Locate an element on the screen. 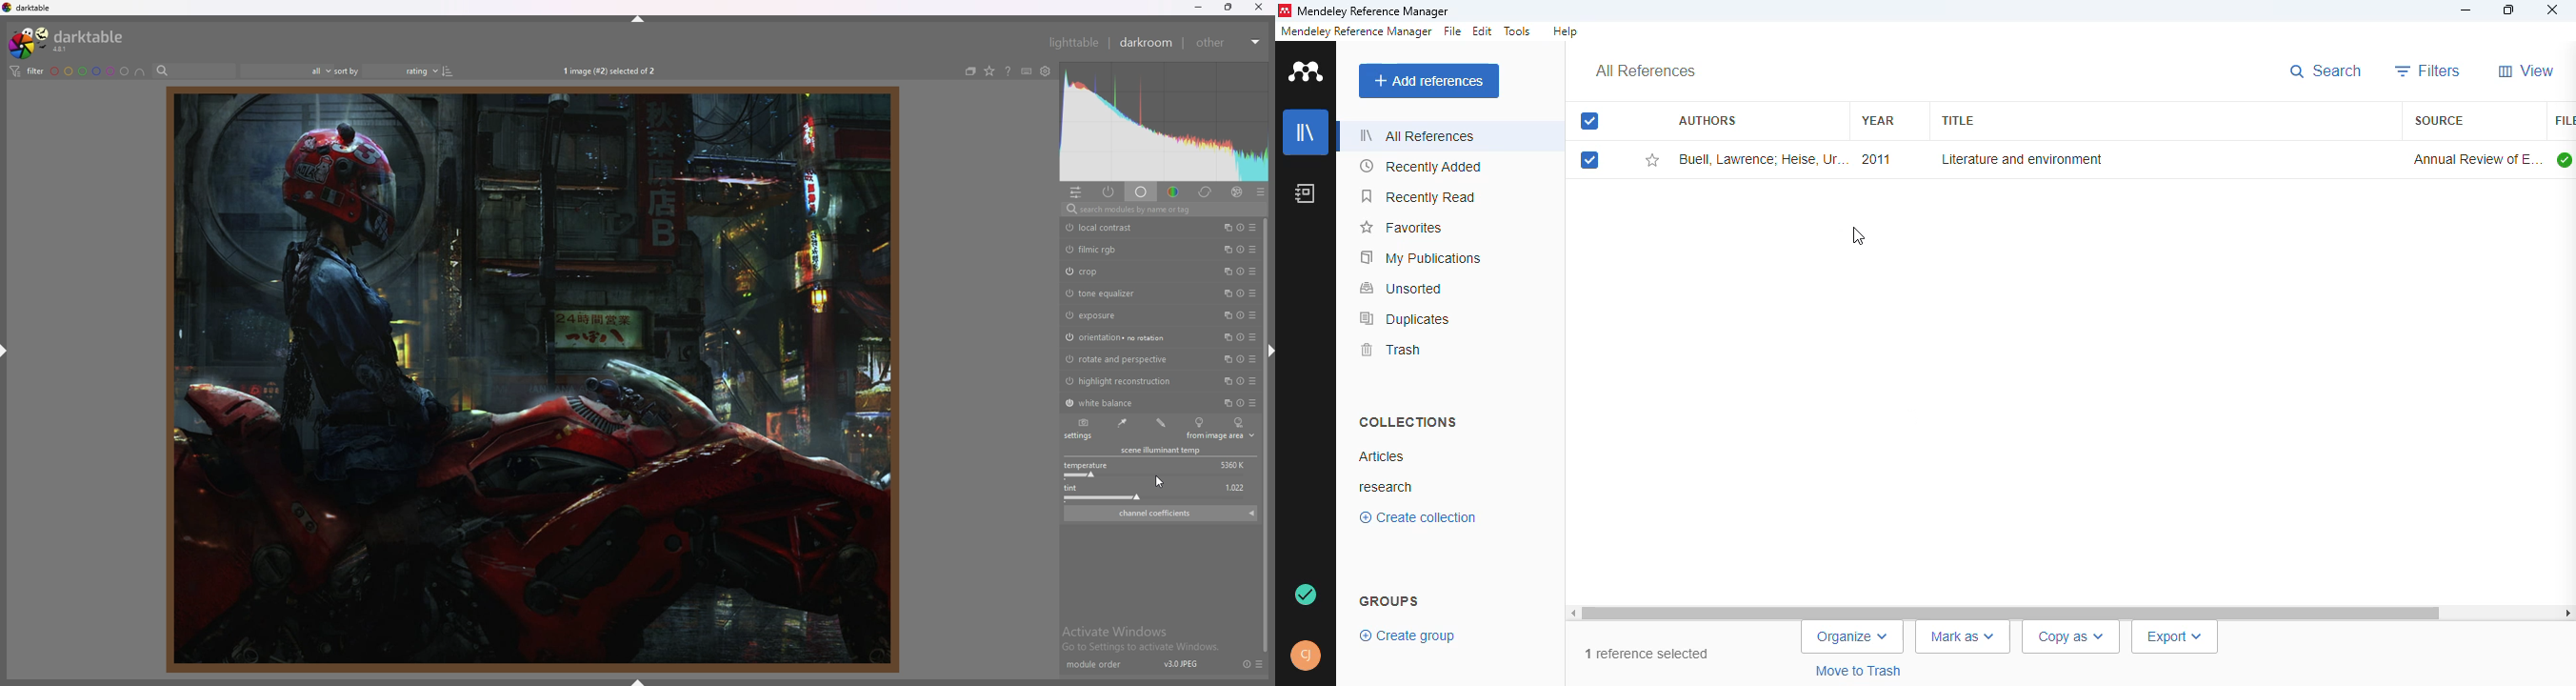  authors is located at coordinates (1707, 119).